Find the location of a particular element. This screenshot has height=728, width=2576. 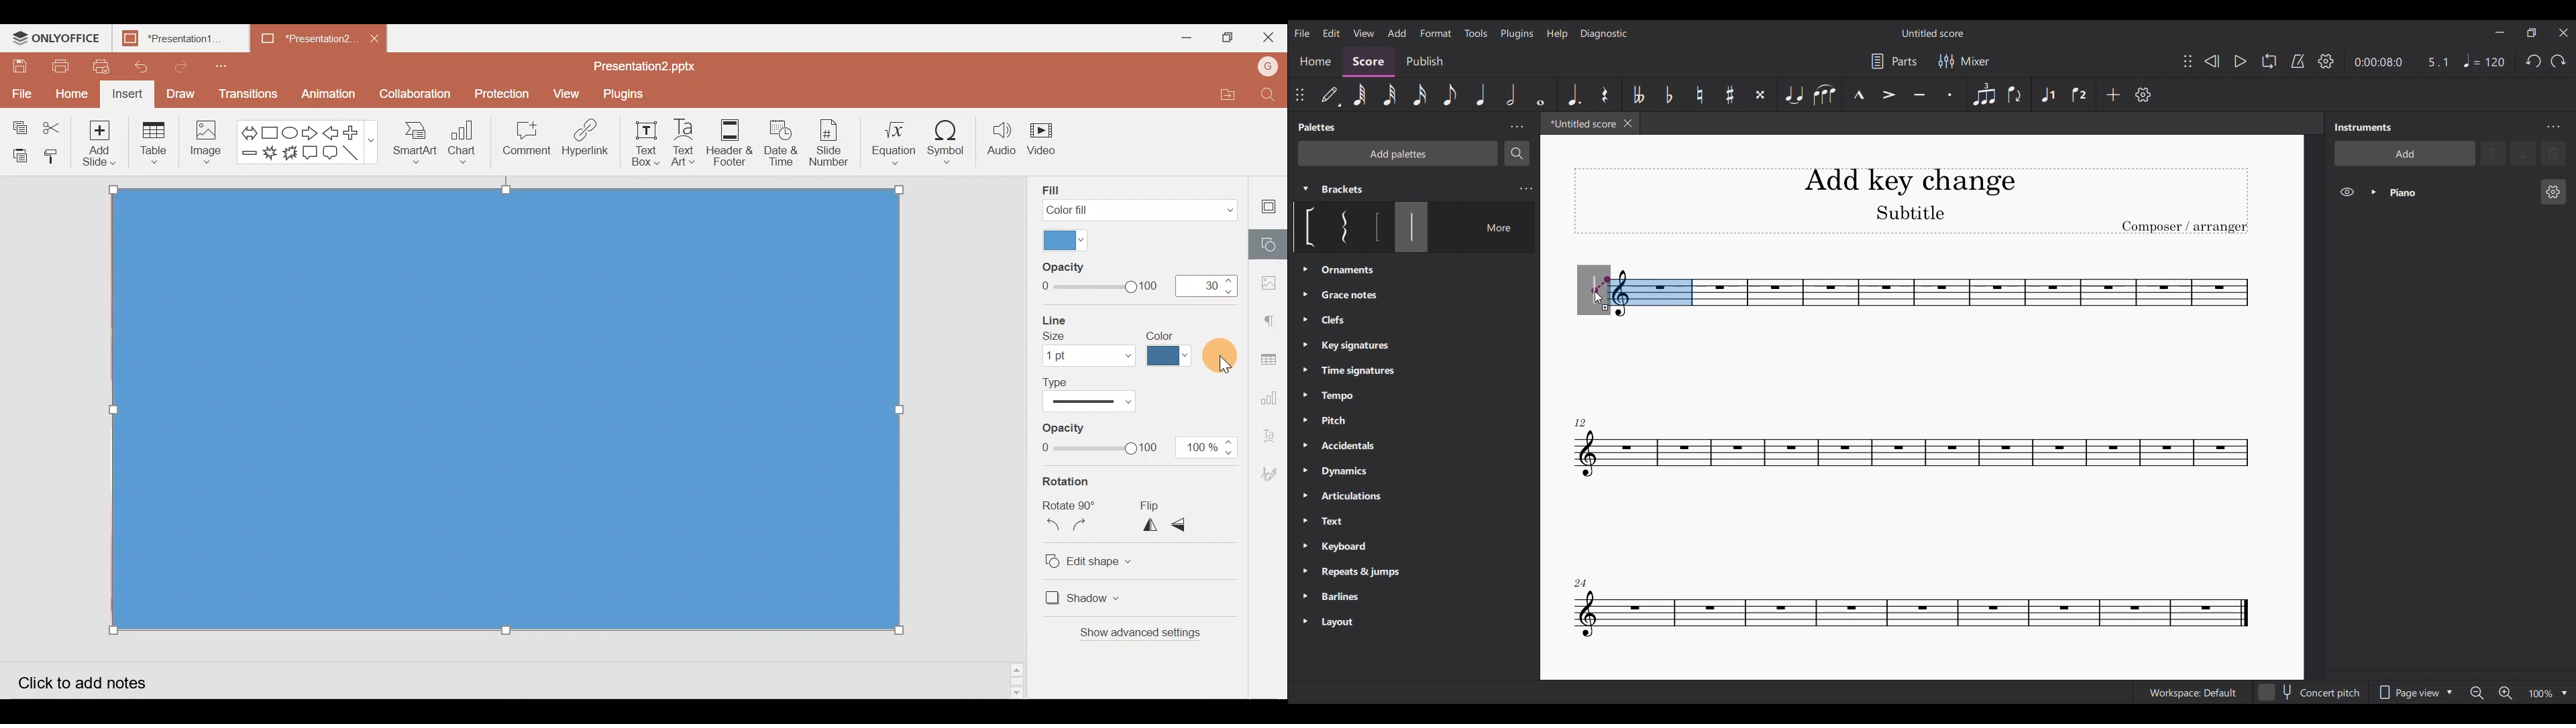

Image settings is located at coordinates (1273, 283).